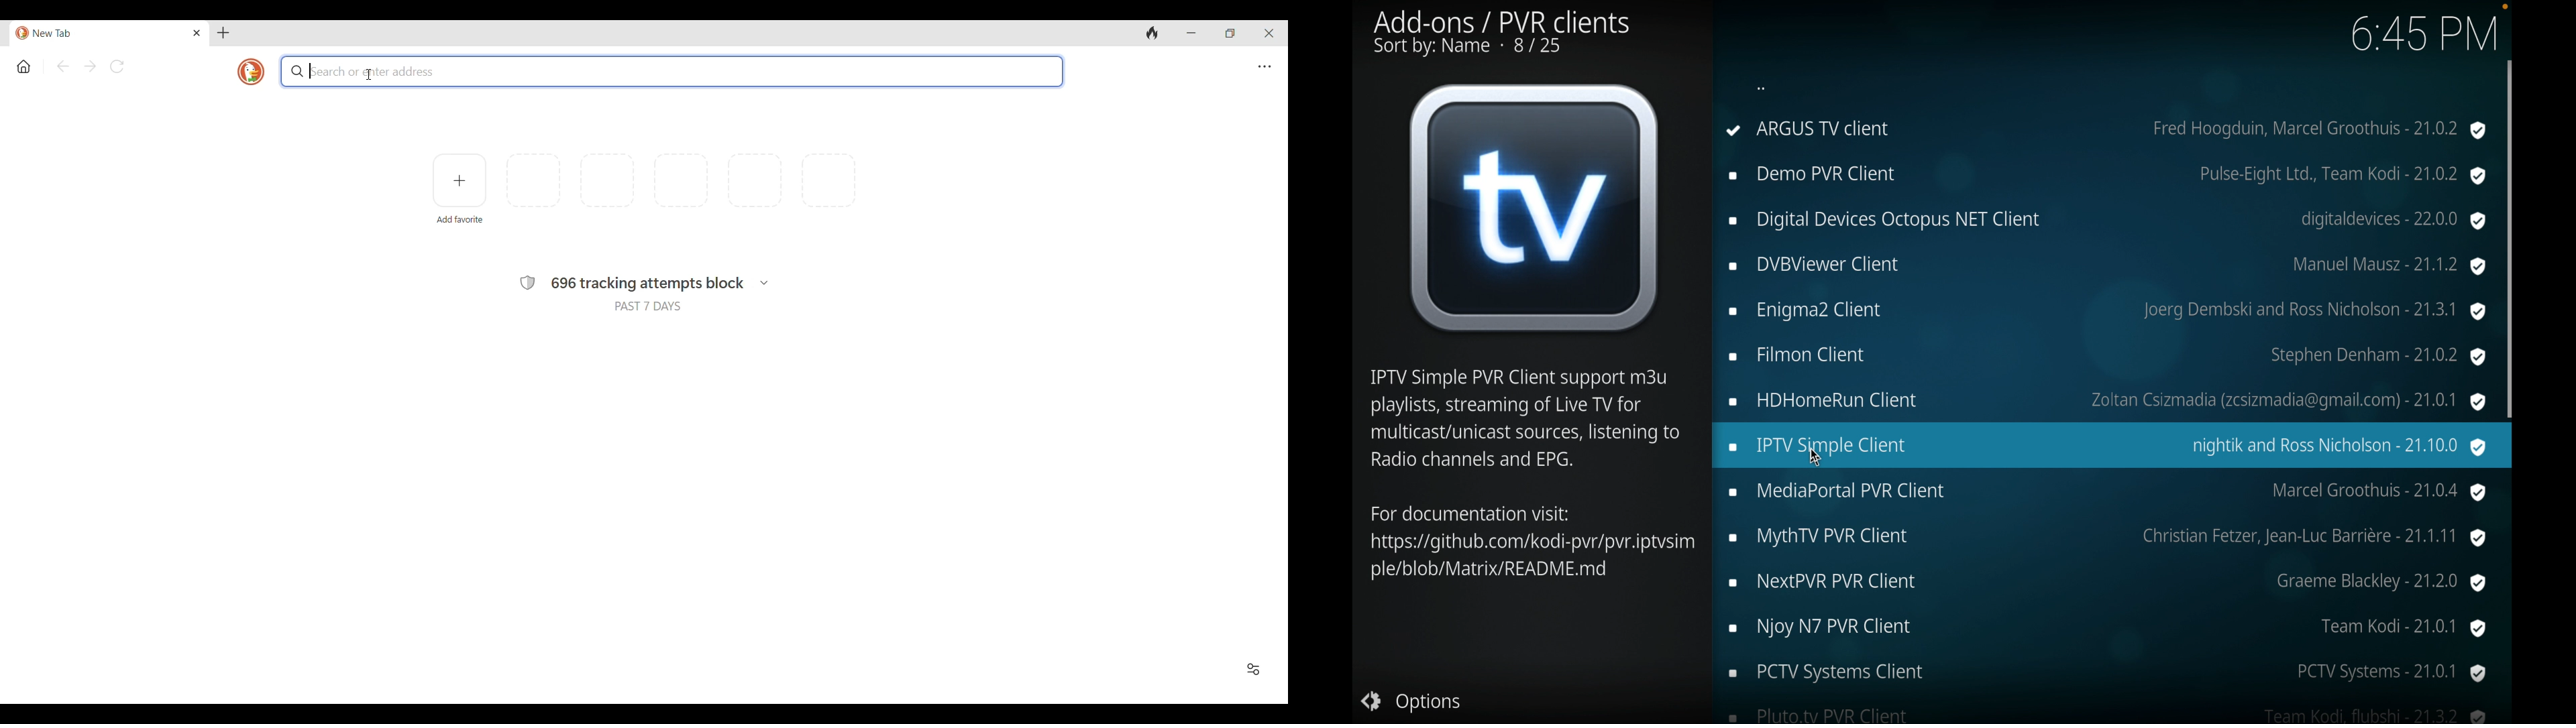  What do you see at coordinates (2105, 130) in the screenshot?
I see `argus tv client` at bounding box center [2105, 130].